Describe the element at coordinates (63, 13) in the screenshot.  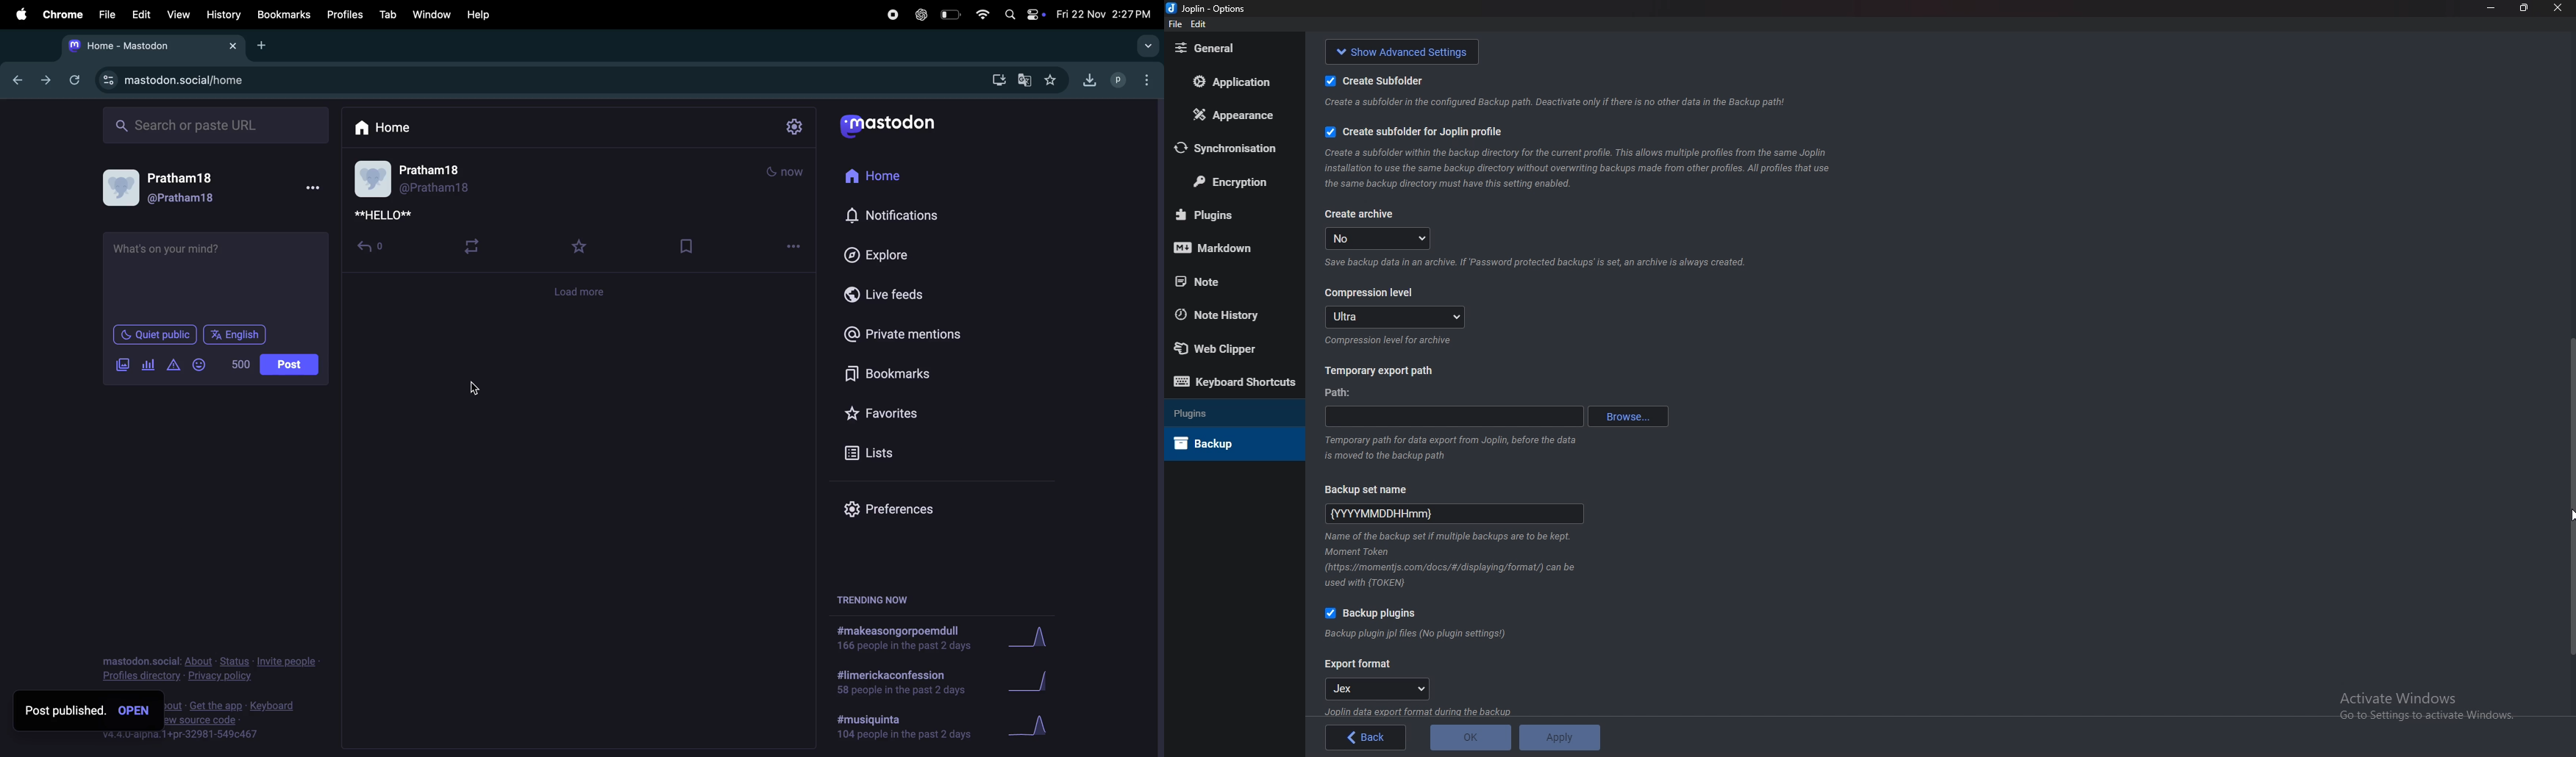
I see `chrome` at that location.